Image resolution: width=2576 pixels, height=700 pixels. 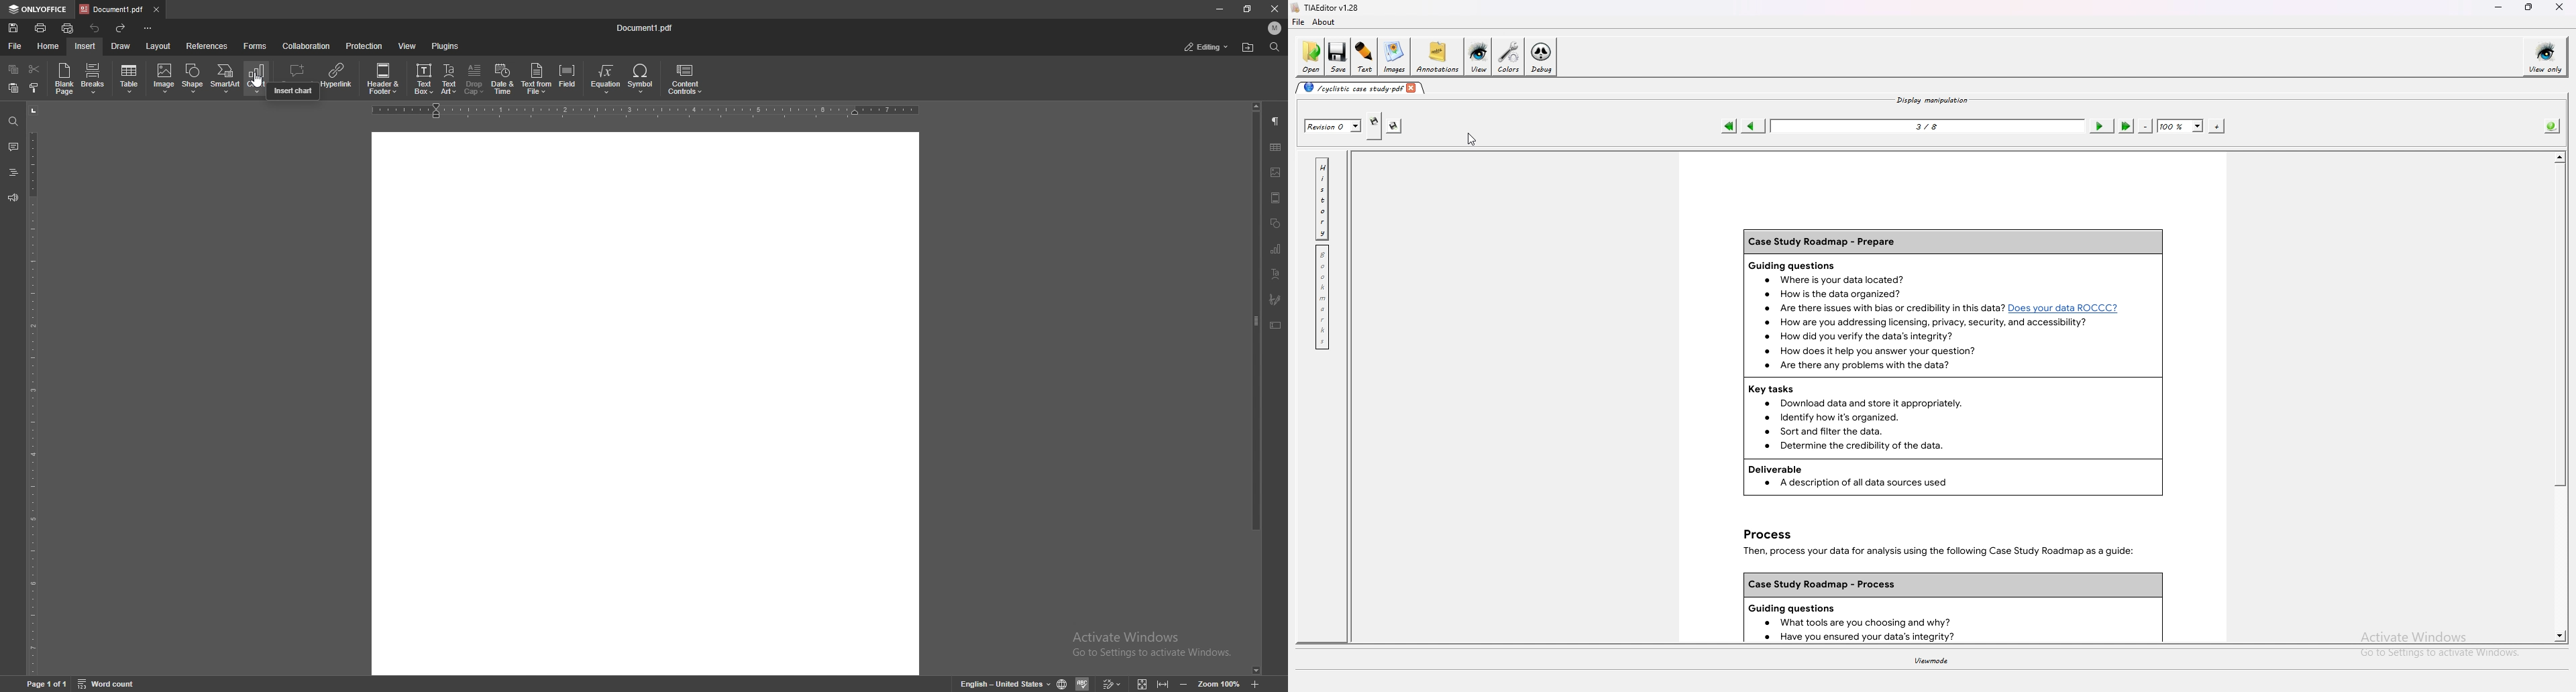 I want to click on image, so click(x=1277, y=172).